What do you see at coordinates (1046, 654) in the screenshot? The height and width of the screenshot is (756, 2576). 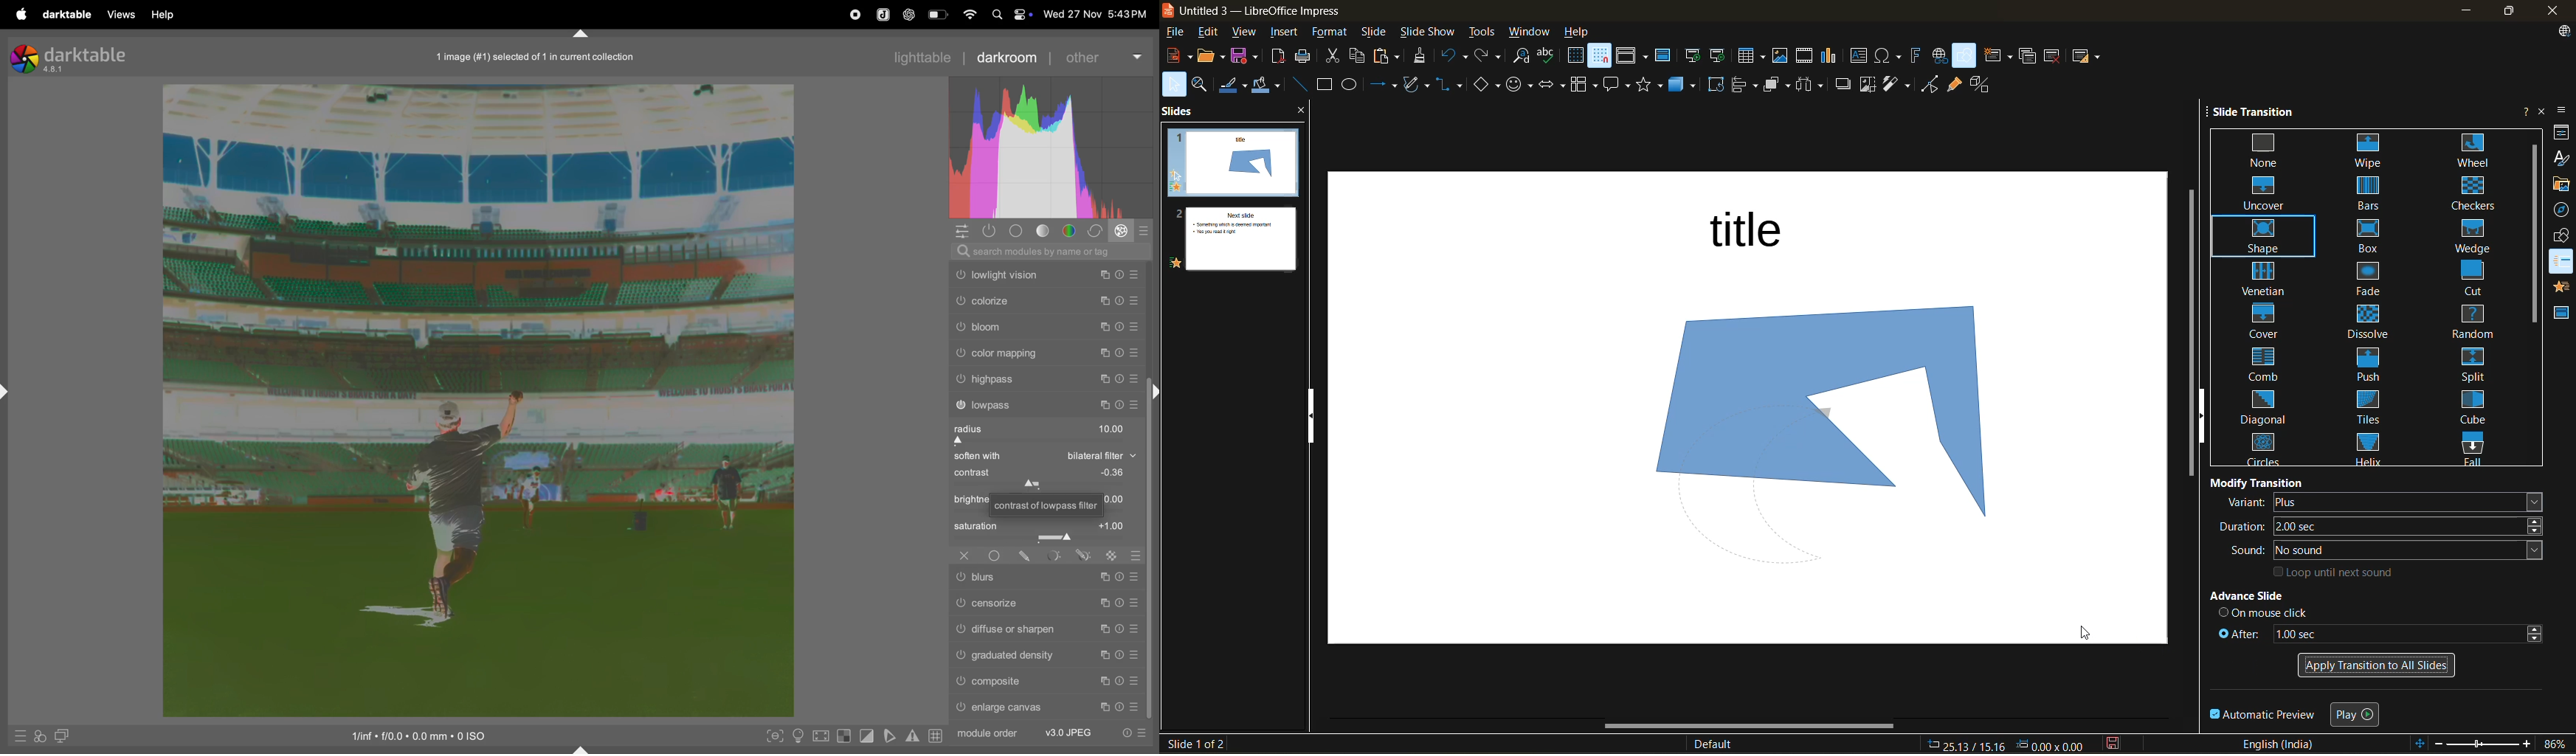 I see `gradient density` at bounding box center [1046, 654].